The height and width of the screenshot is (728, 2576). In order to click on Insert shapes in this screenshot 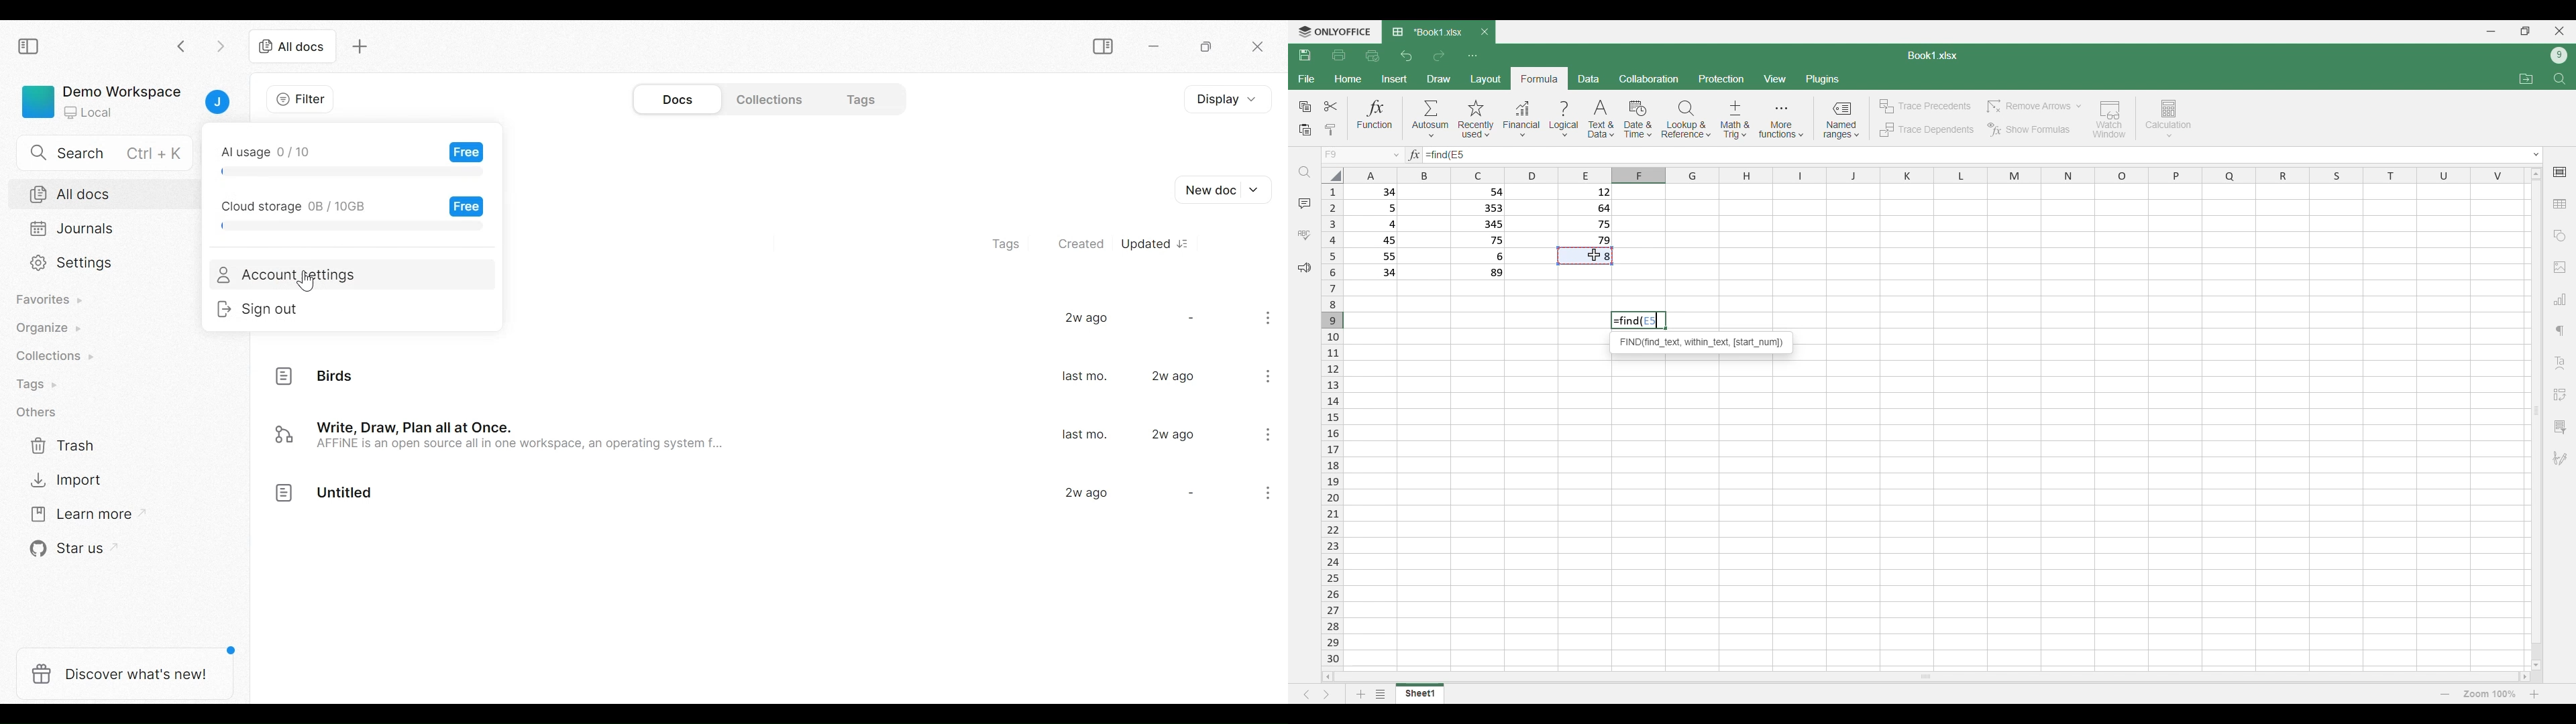, I will do `click(2560, 236)`.